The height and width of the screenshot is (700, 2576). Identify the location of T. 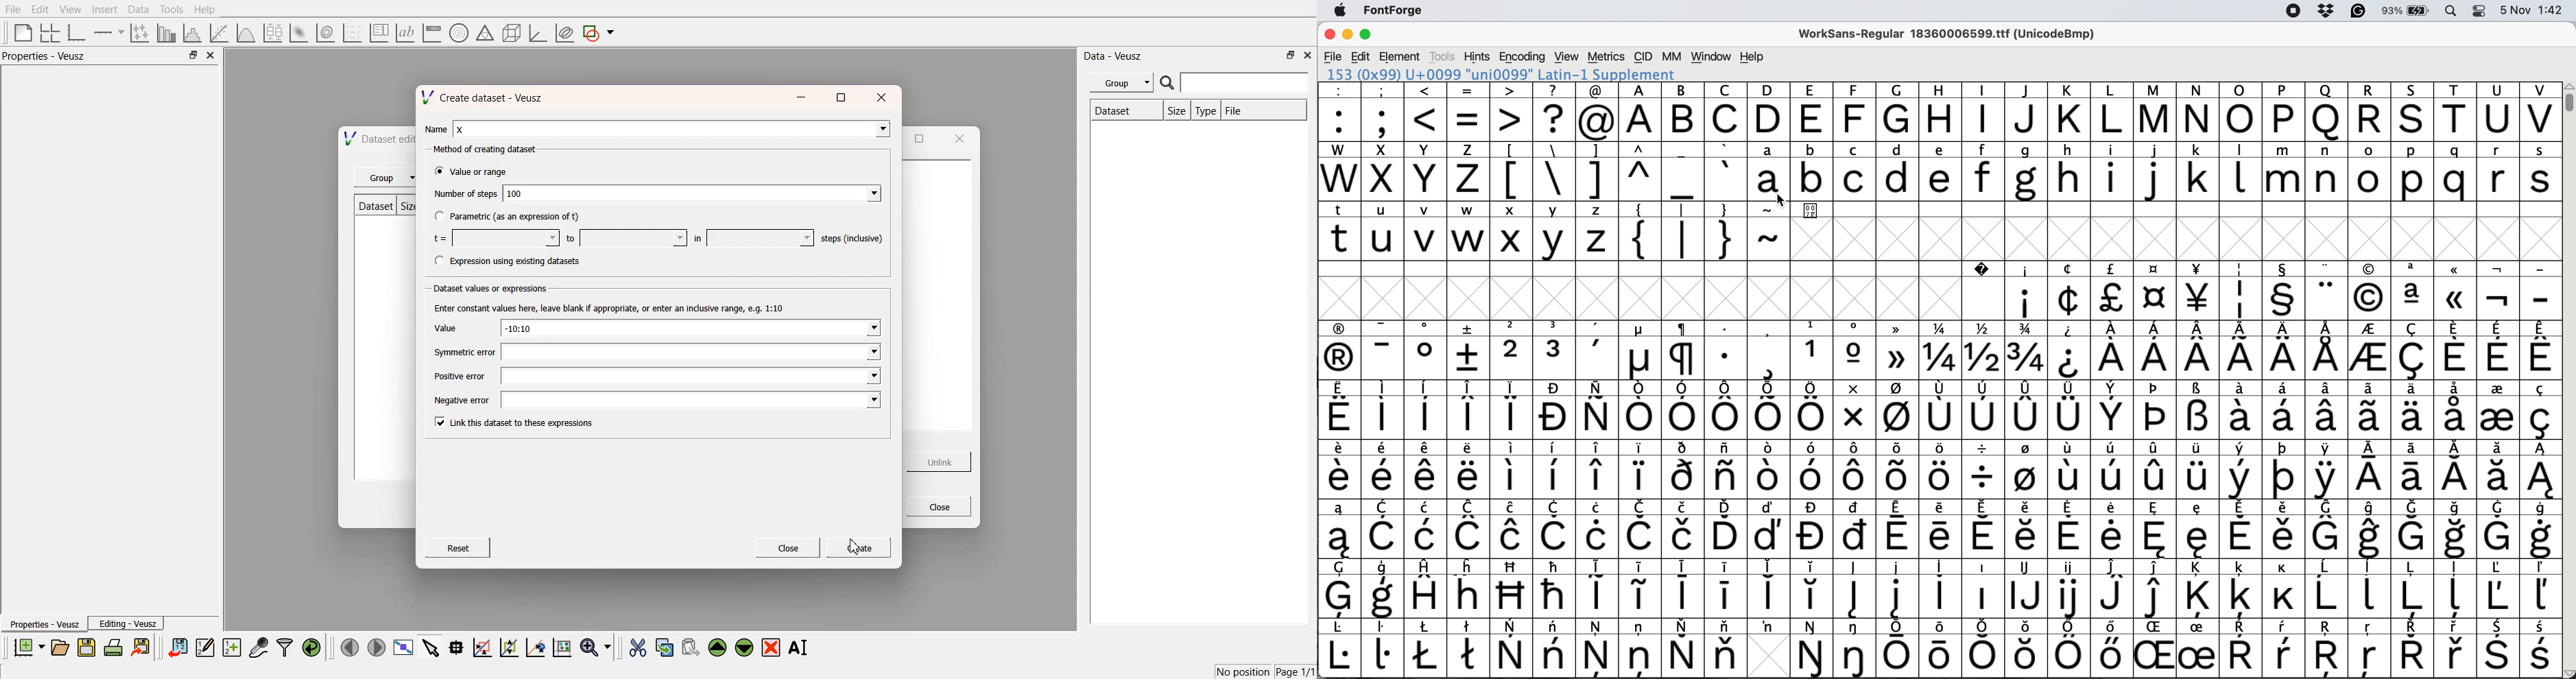
(2458, 113).